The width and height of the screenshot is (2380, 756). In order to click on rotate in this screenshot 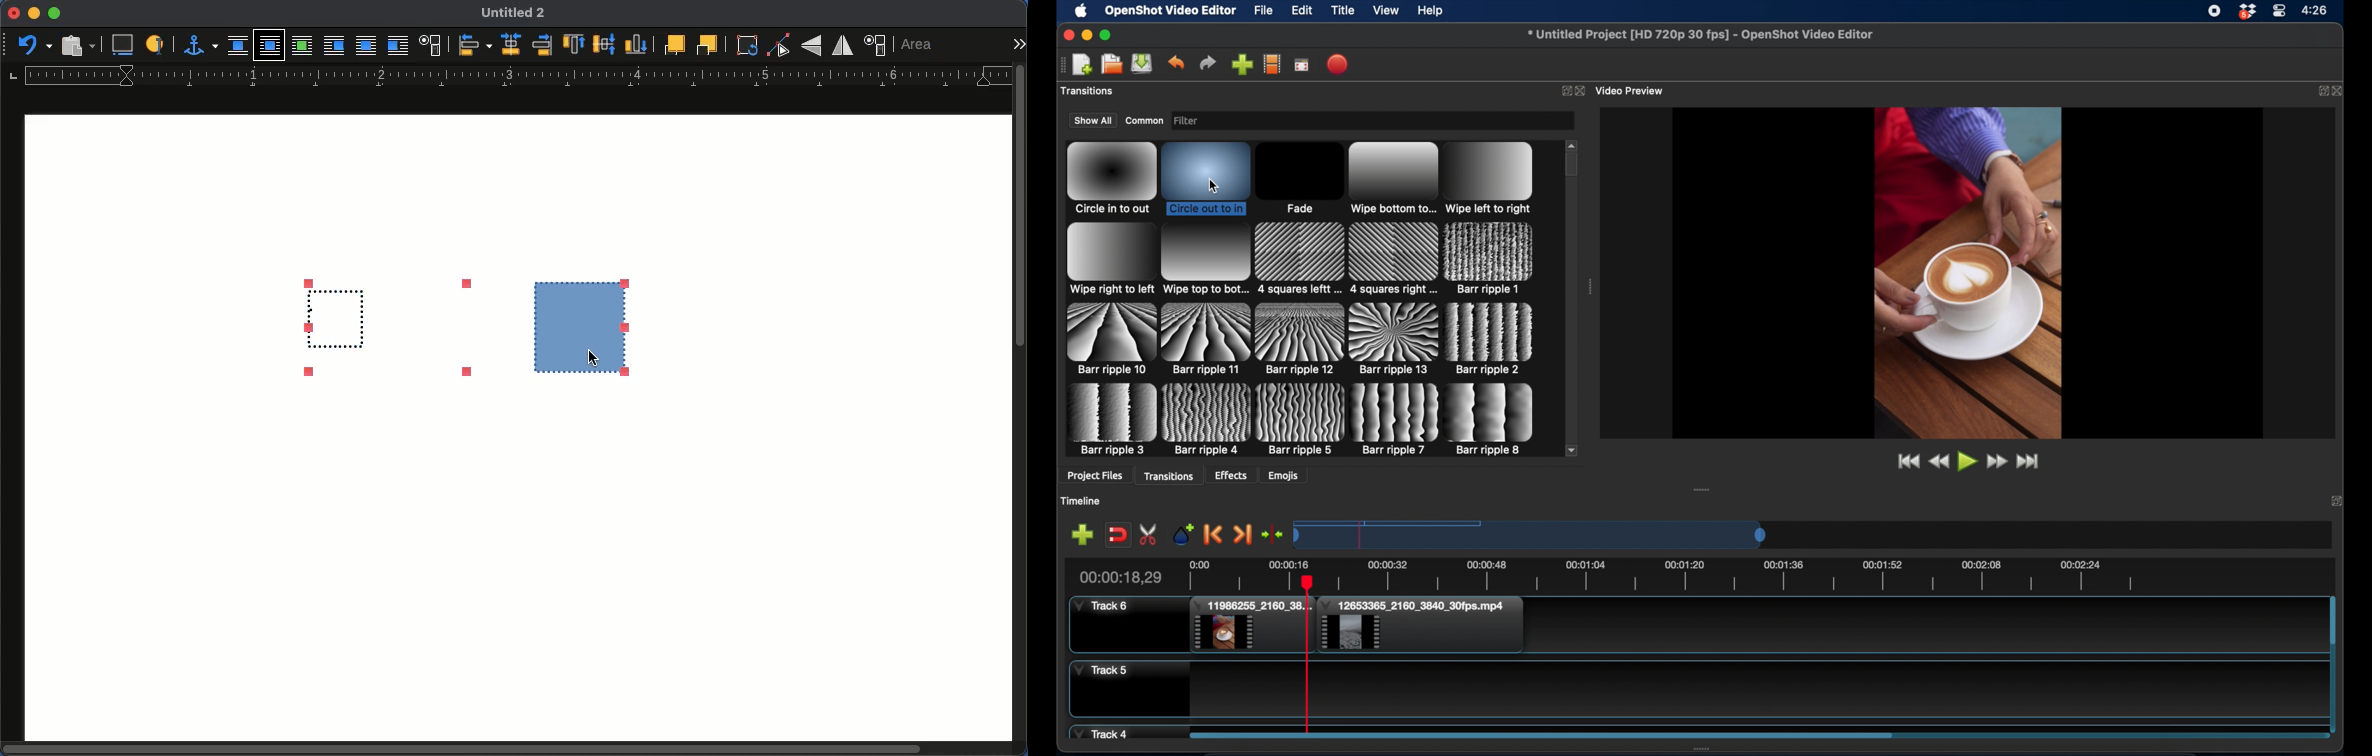, I will do `click(745, 46)`.